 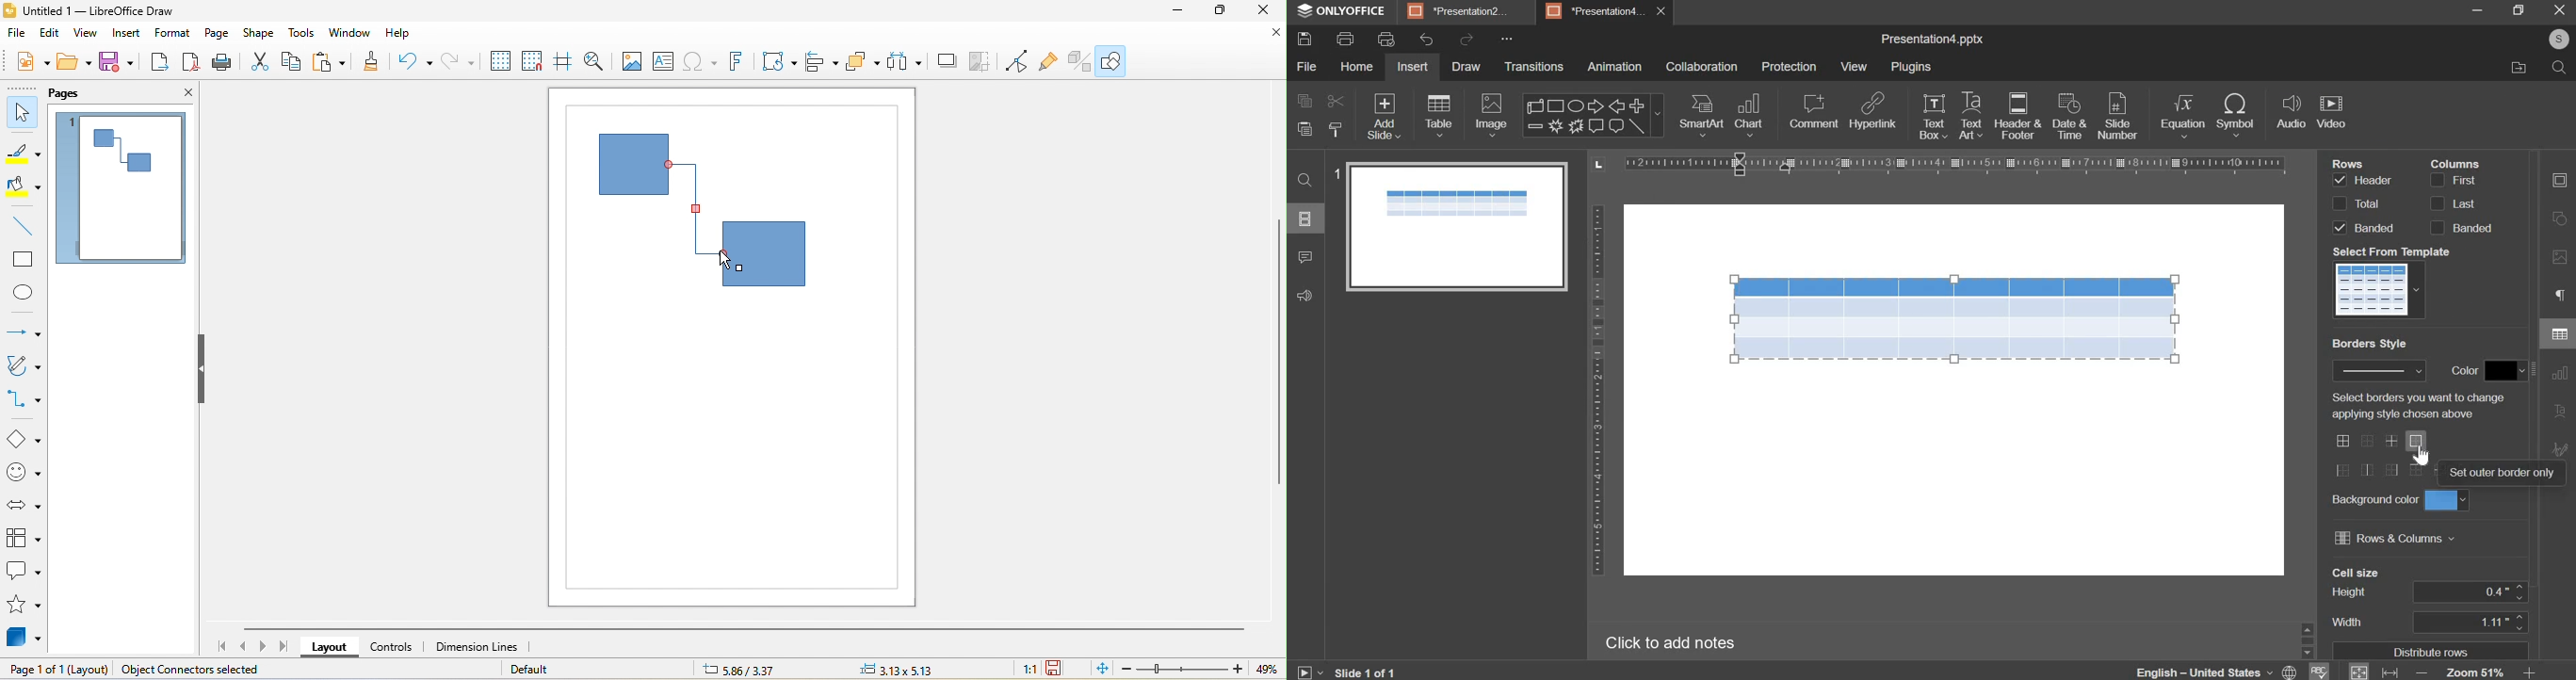 What do you see at coordinates (2537, 671) in the screenshot?
I see `zoom in` at bounding box center [2537, 671].